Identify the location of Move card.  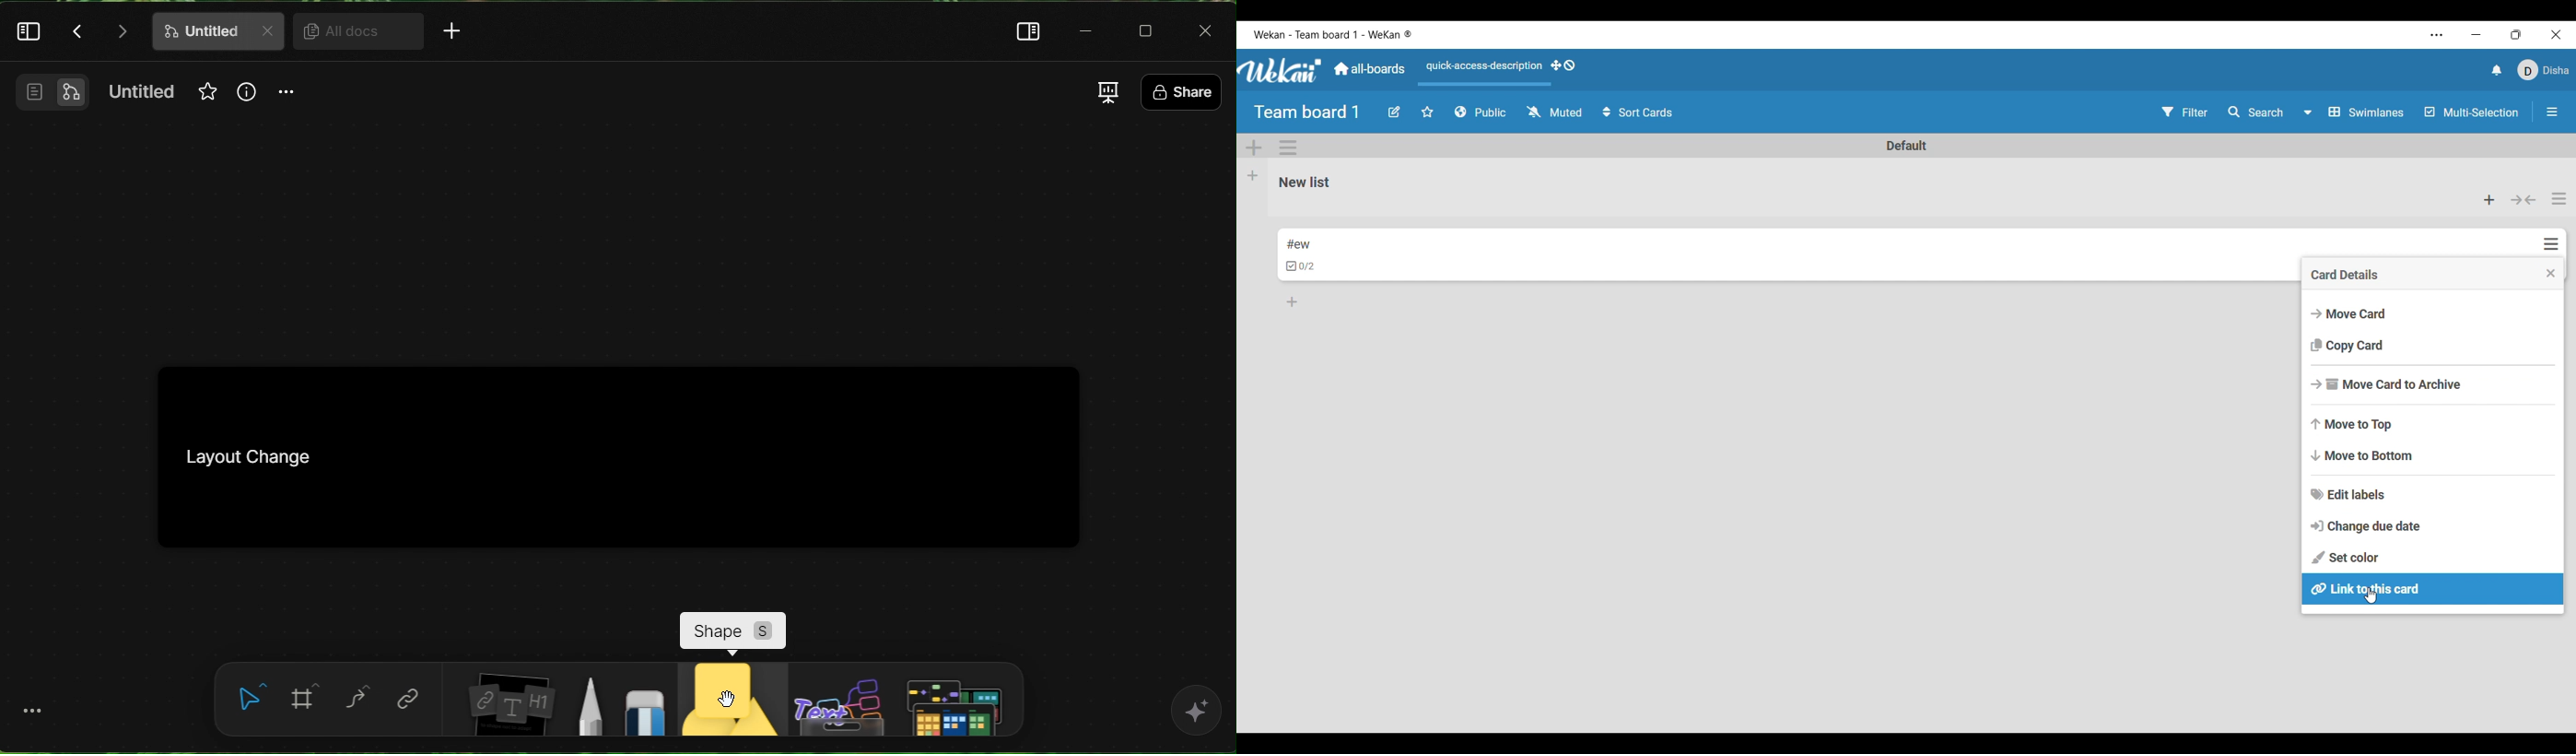
(2434, 313).